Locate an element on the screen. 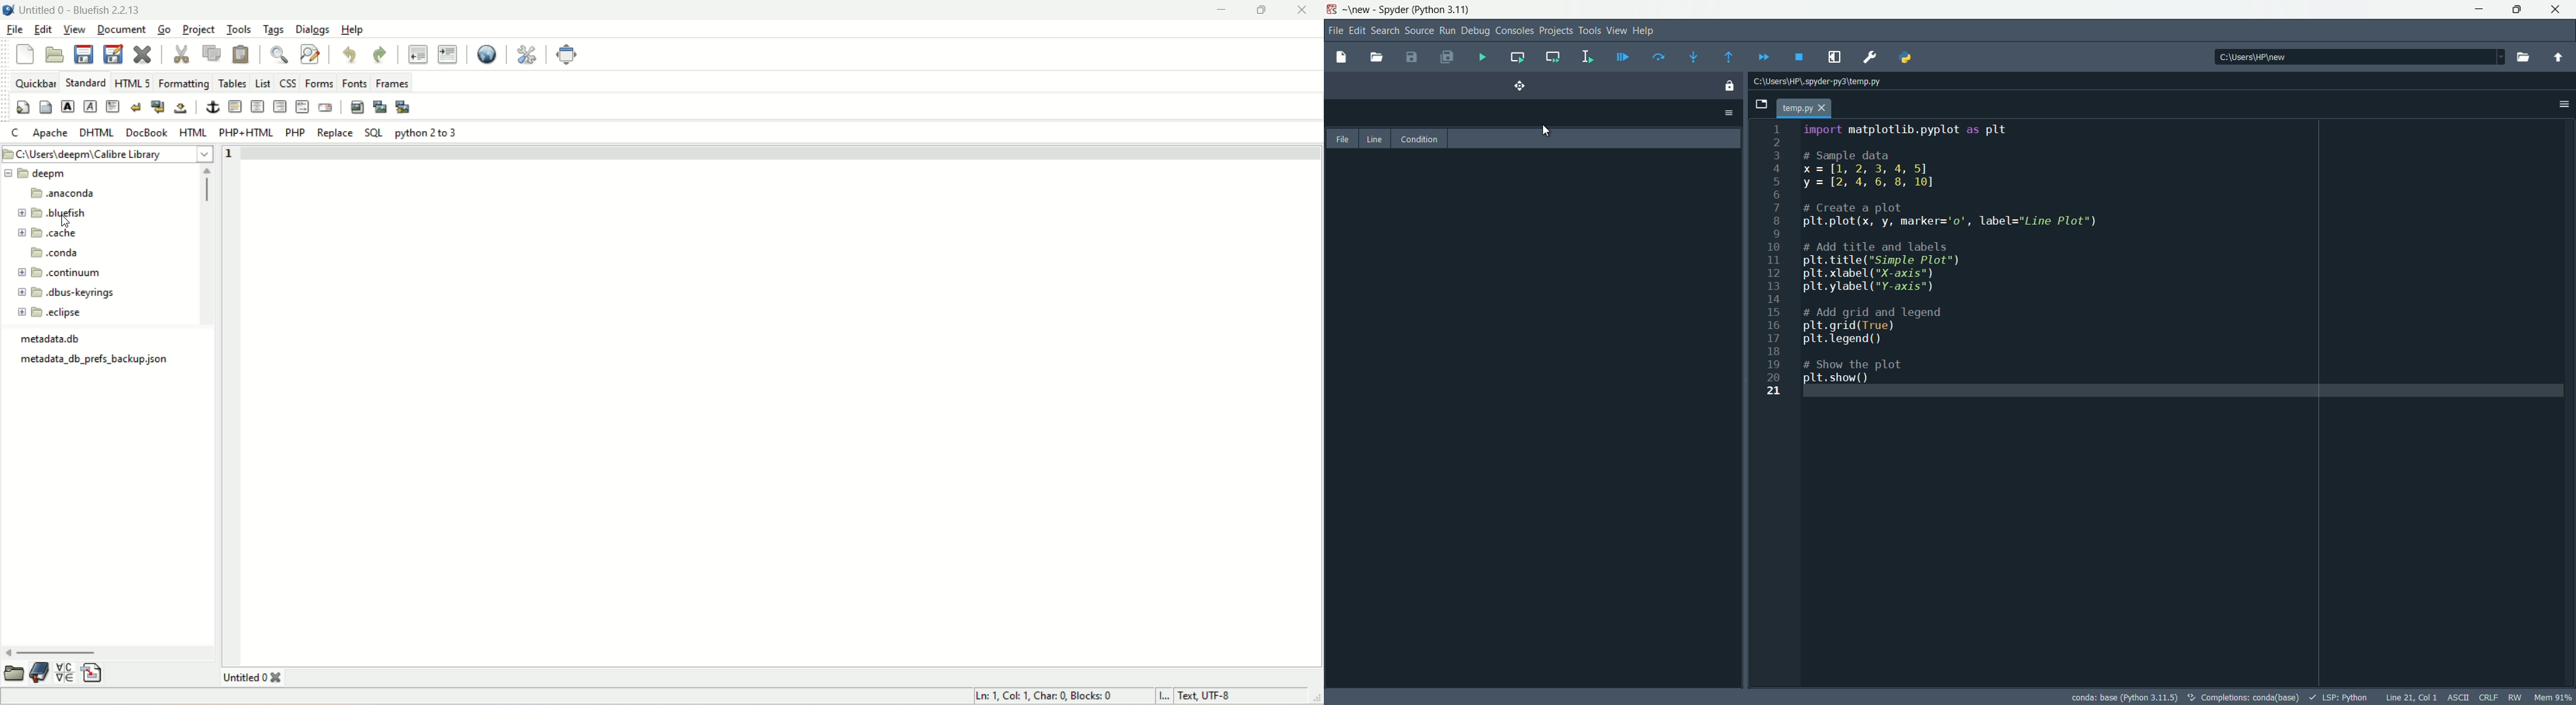 The width and height of the screenshot is (2576, 728). quickstart is located at coordinates (22, 106).